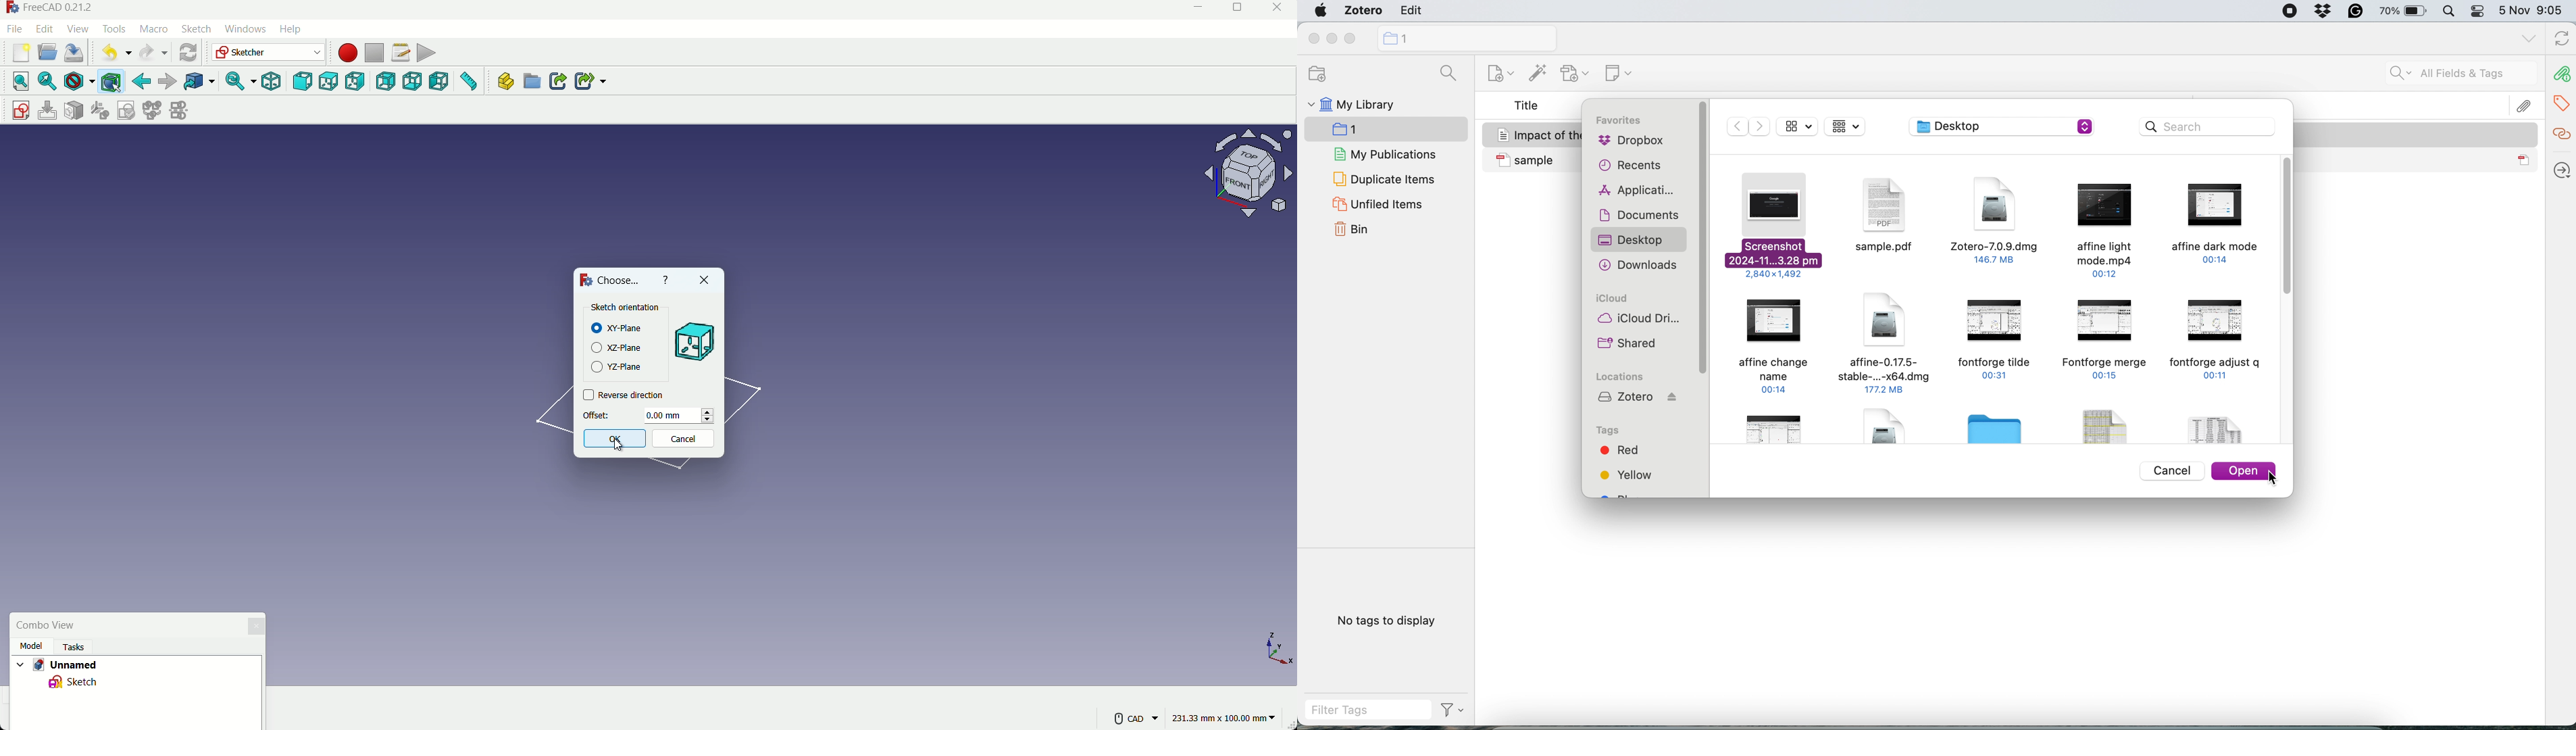 The width and height of the screenshot is (2576, 756). What do you see at coordinates (45, 28) in the screenshot?
I see `edit menu` at bounding box center [45, 28].